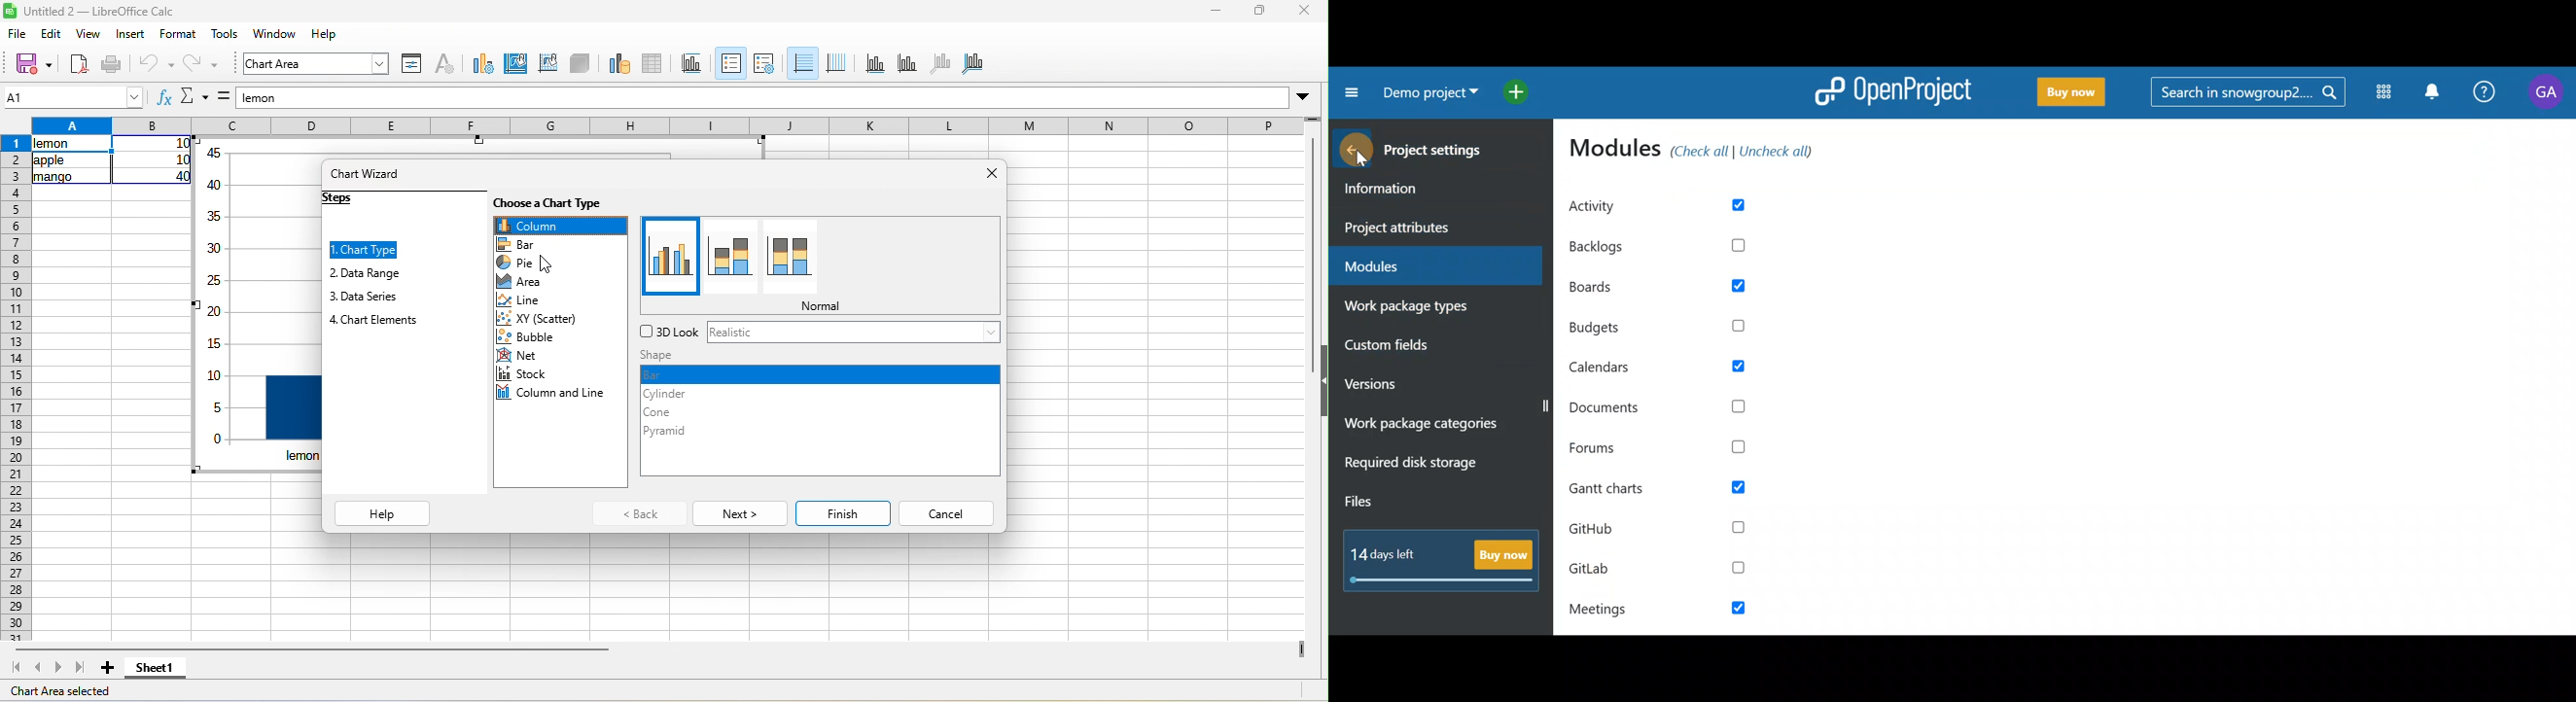  I want to click on Information, so click(1425, 190).